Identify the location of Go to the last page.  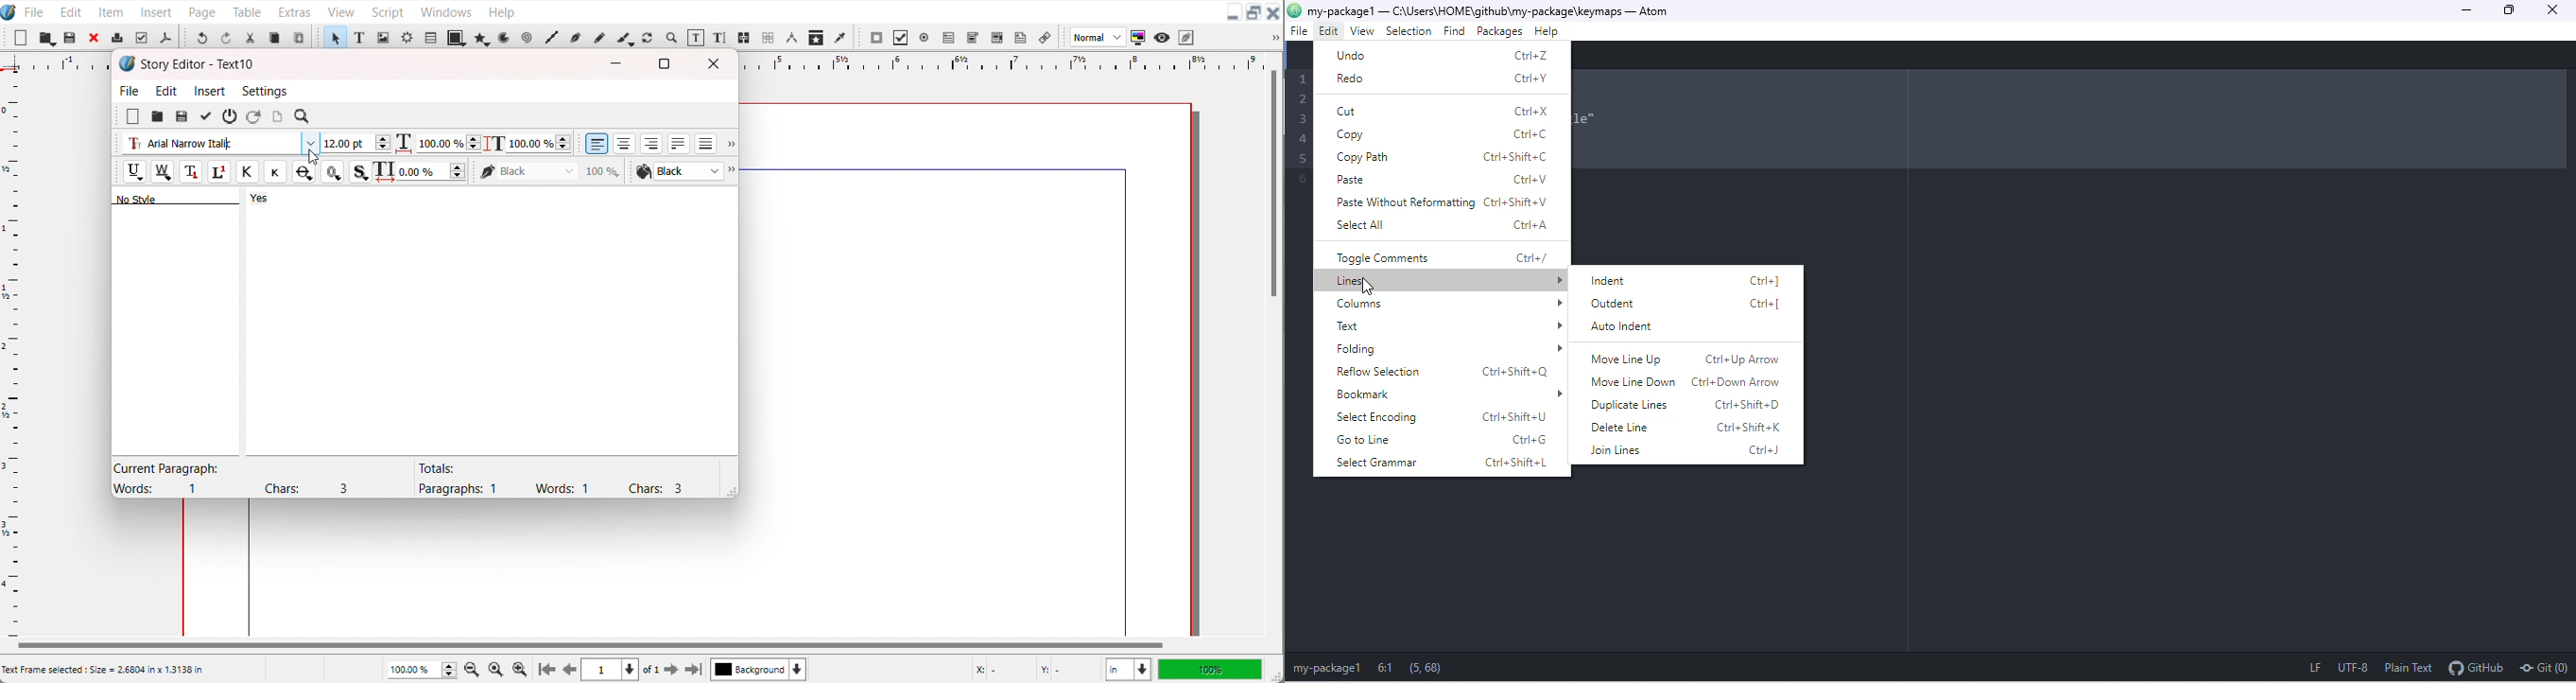
(693, 670).